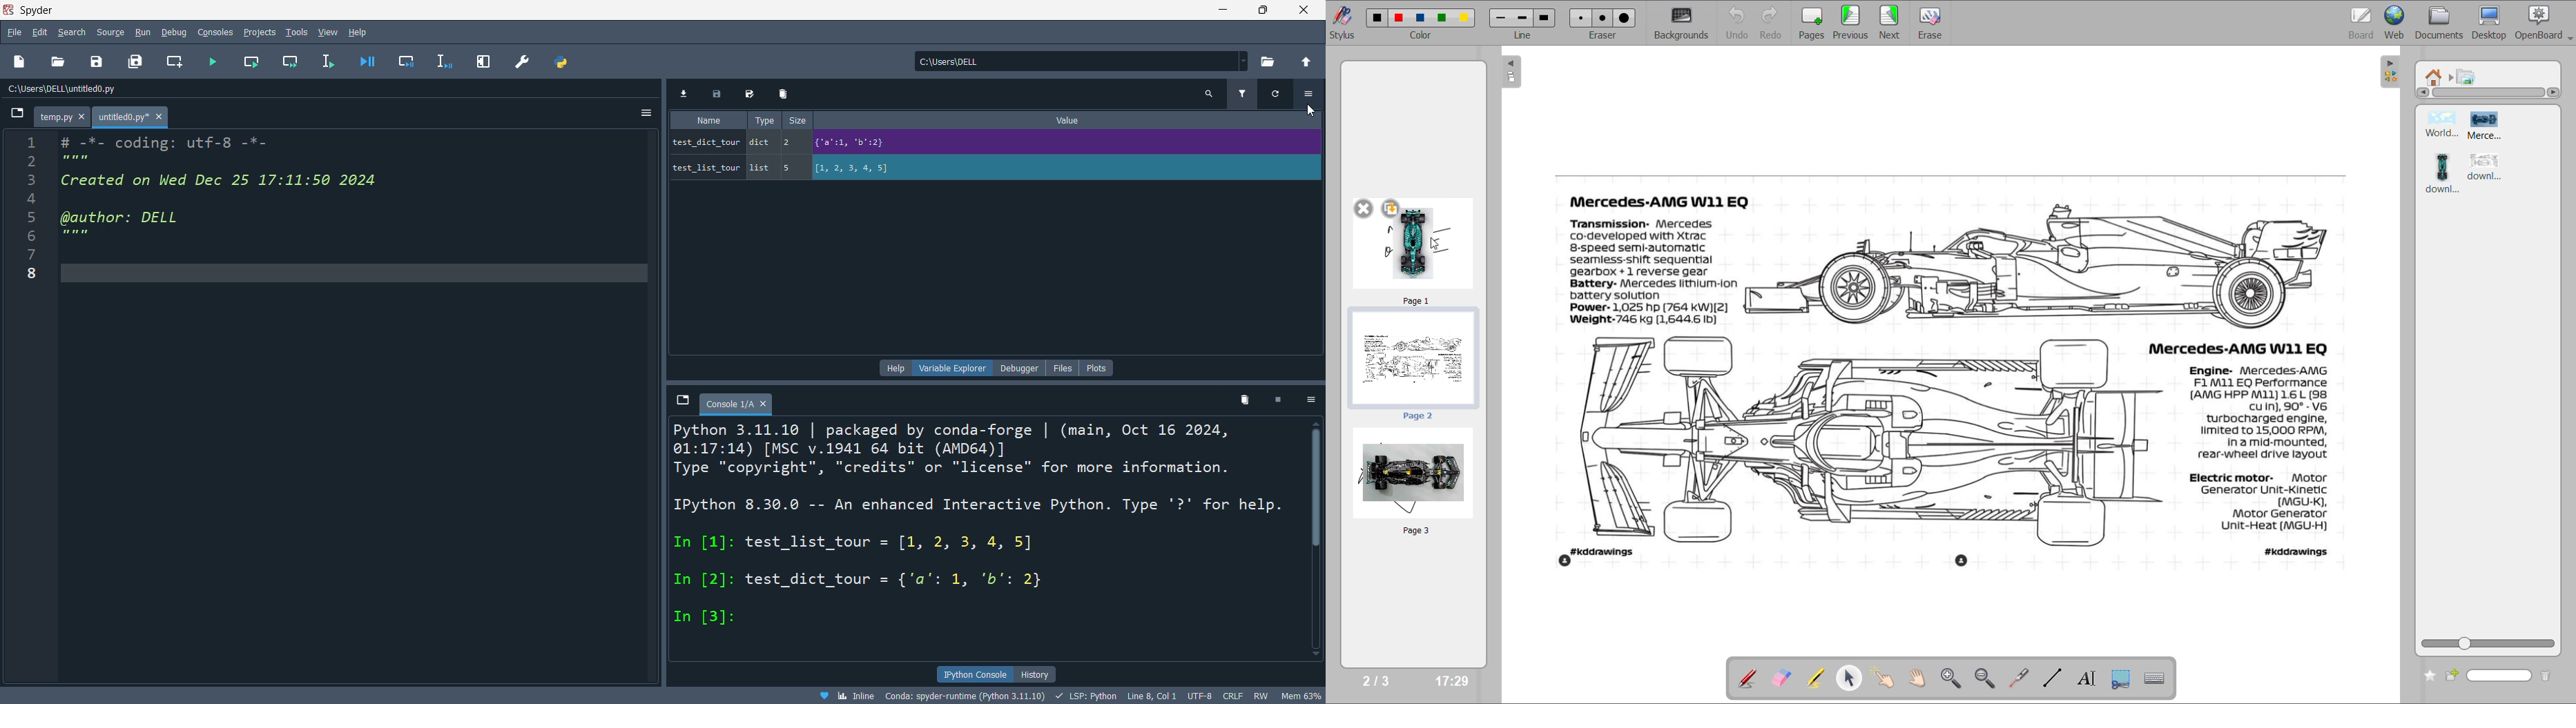 This screenshot has width=2576, height=728. What do you see at coordinates (2549, 674) in the screenshot?
I see `delete` at bounding box center [2549, 674].